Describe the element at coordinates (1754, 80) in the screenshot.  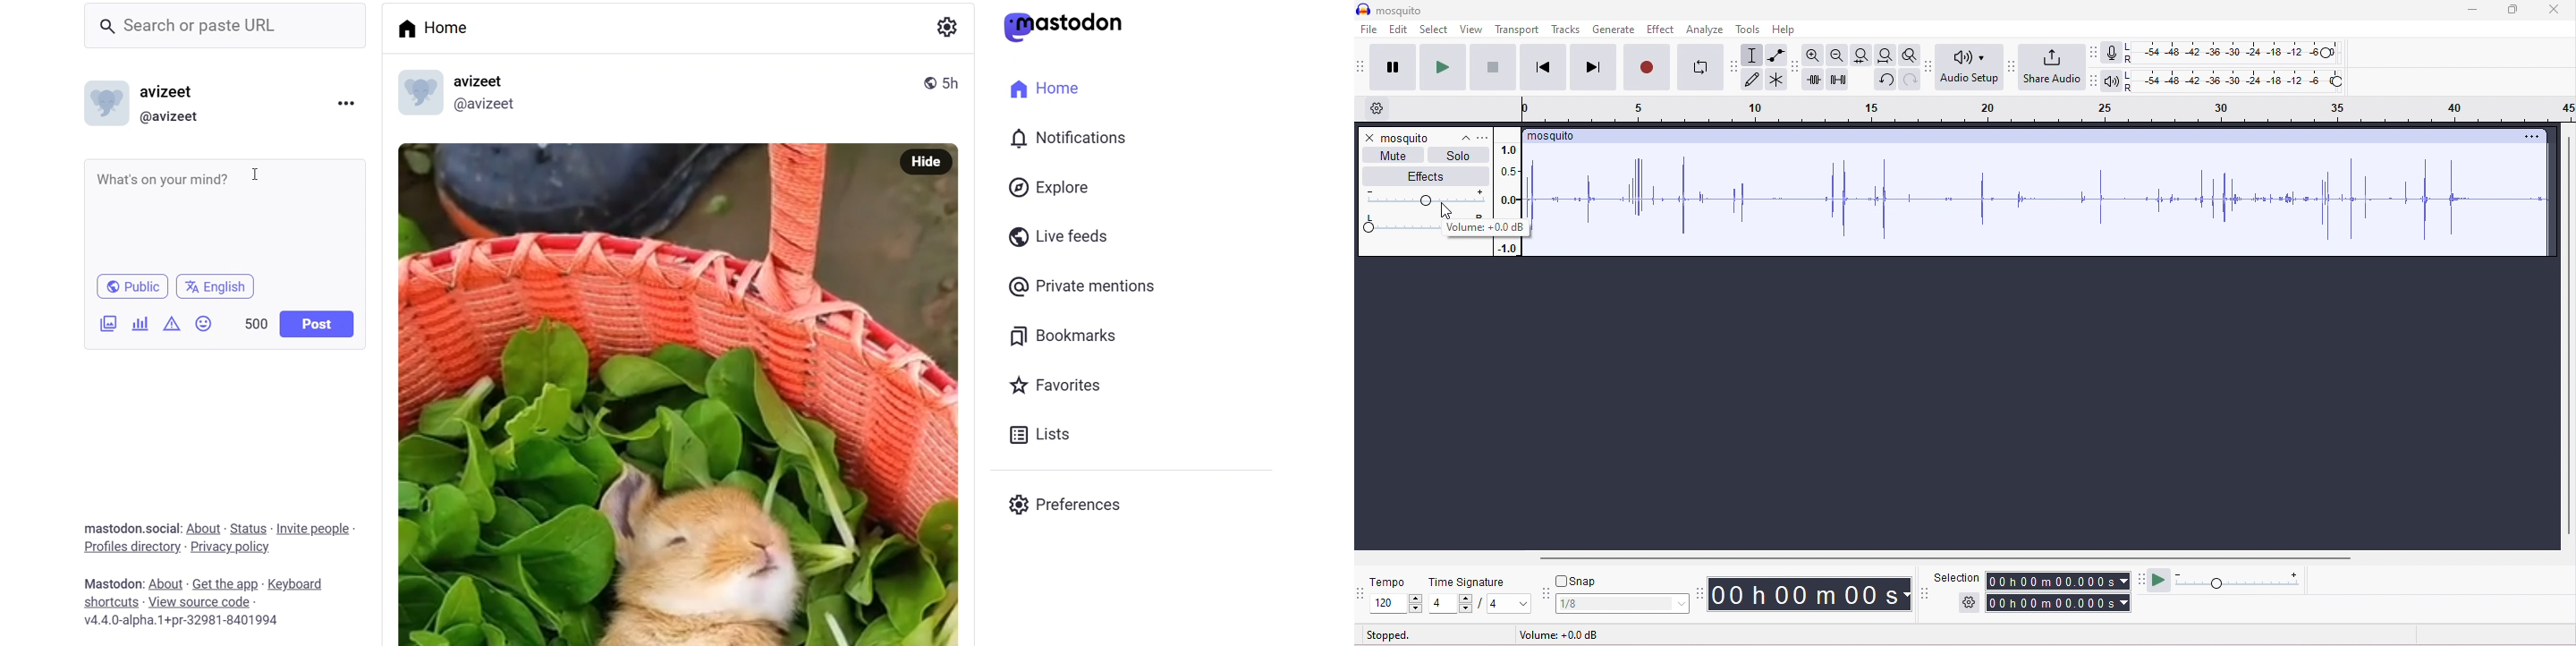
I see `draw` at that location.